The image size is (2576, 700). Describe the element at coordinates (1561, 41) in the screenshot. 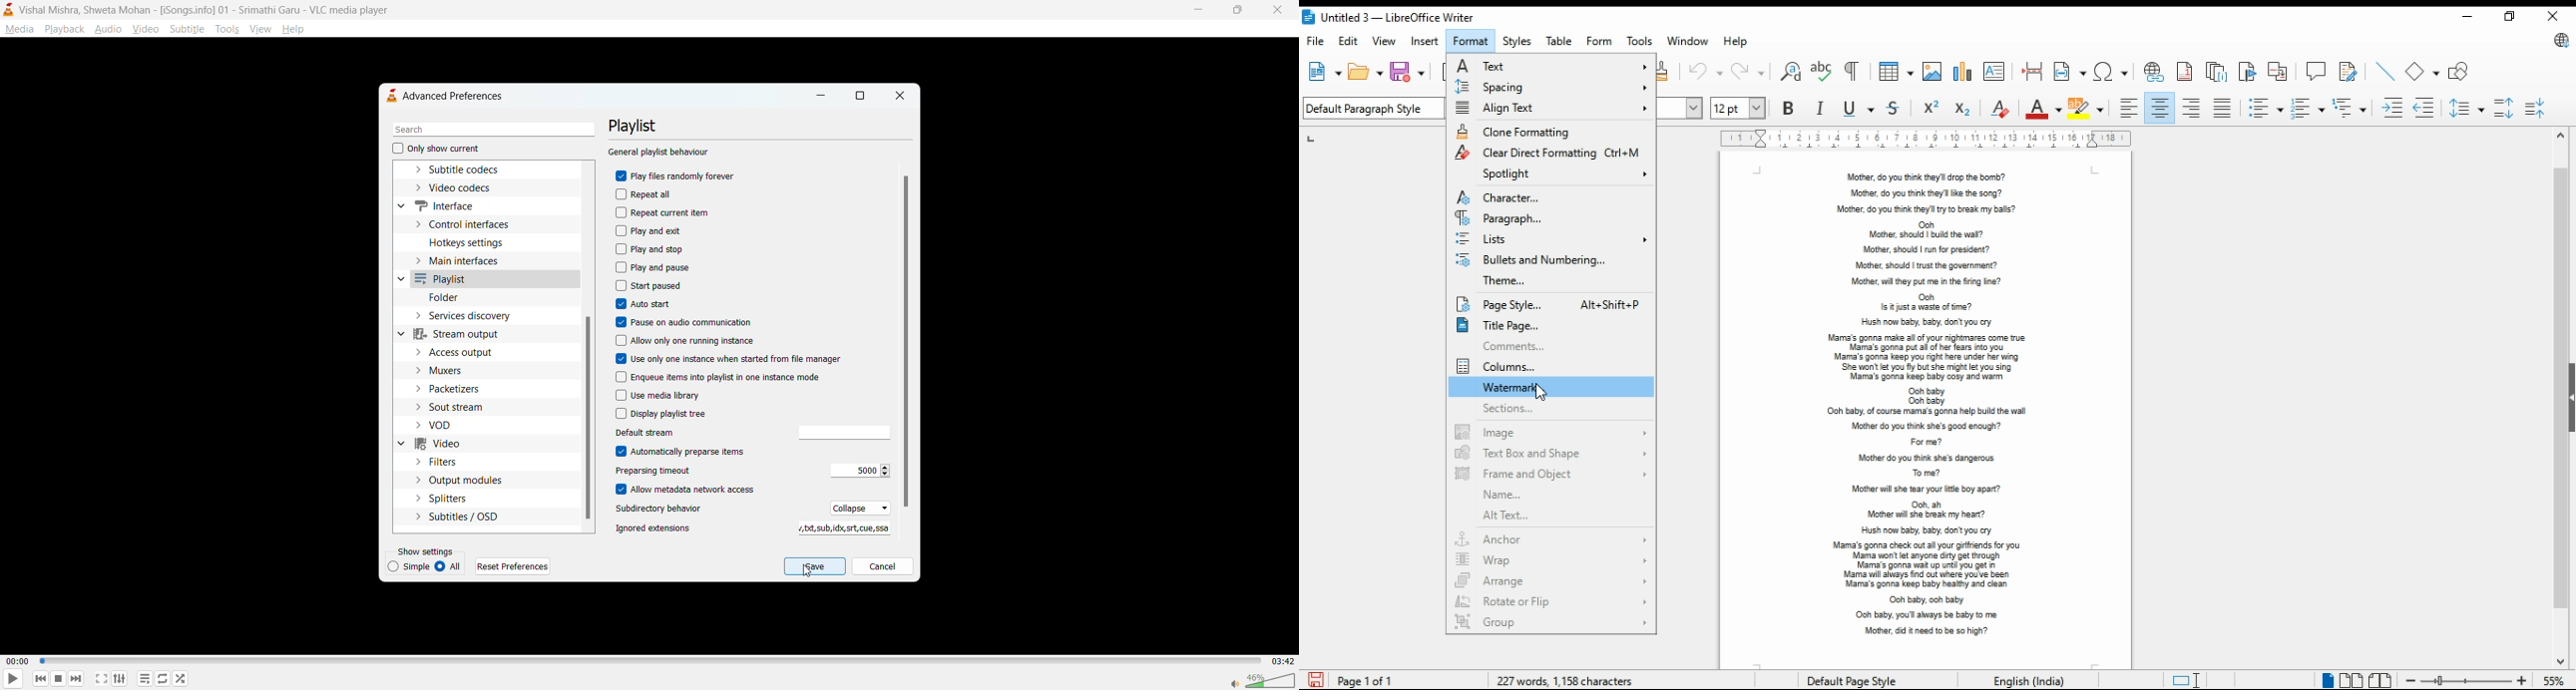

I see `table` at that location.